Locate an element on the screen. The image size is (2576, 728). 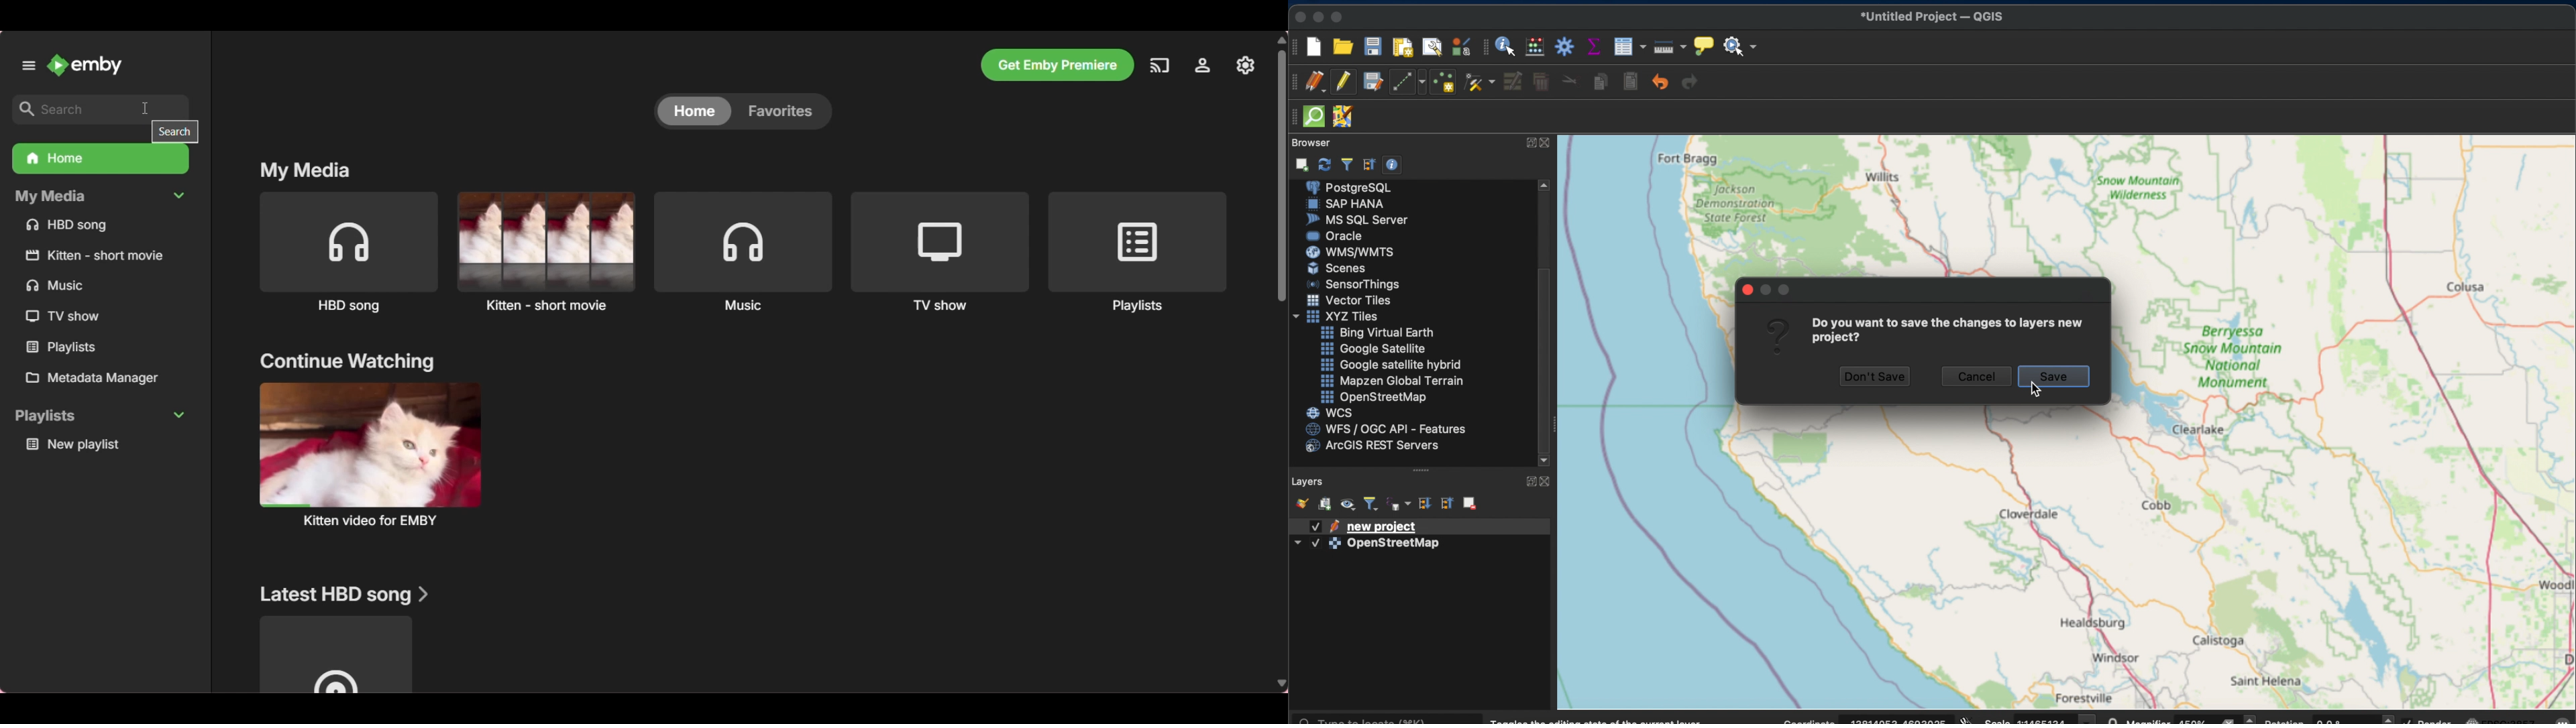
oracle  is located at coordinates (1334, 235).